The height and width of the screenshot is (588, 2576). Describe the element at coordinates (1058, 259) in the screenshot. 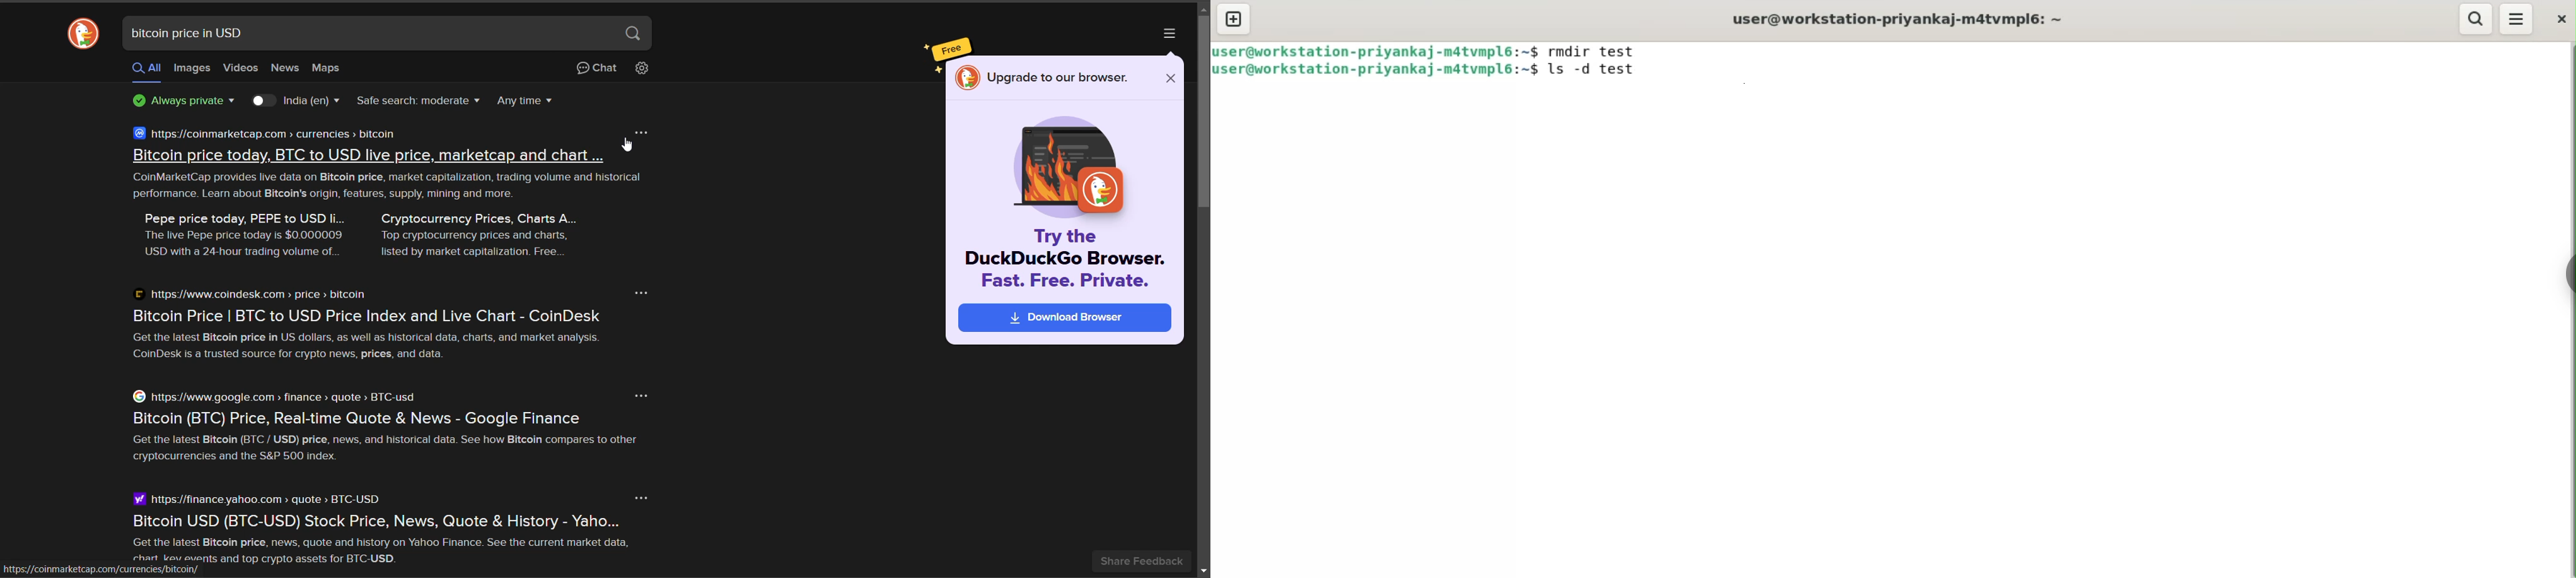

I see `Try the
DuckDuckGo Browser.
Fast. Free. Private.` at that location.